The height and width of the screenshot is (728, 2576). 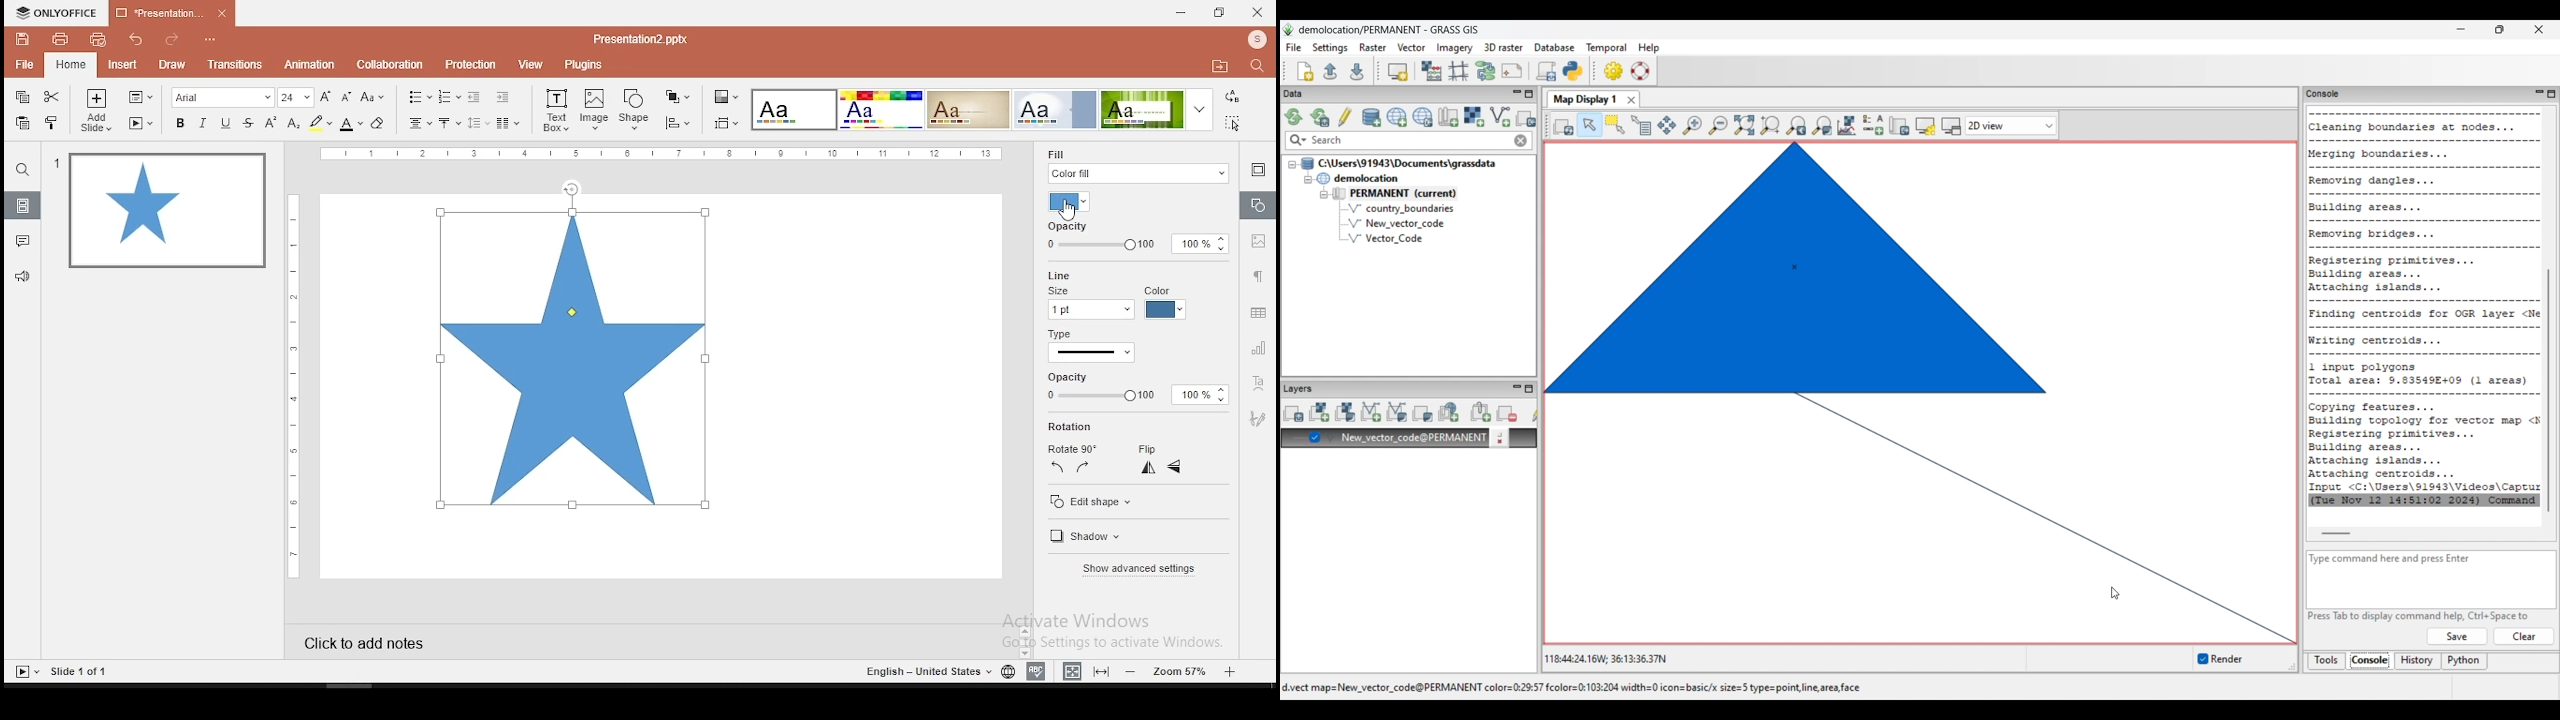 I want to click on vertical alignment, so click(x=448, y=124).